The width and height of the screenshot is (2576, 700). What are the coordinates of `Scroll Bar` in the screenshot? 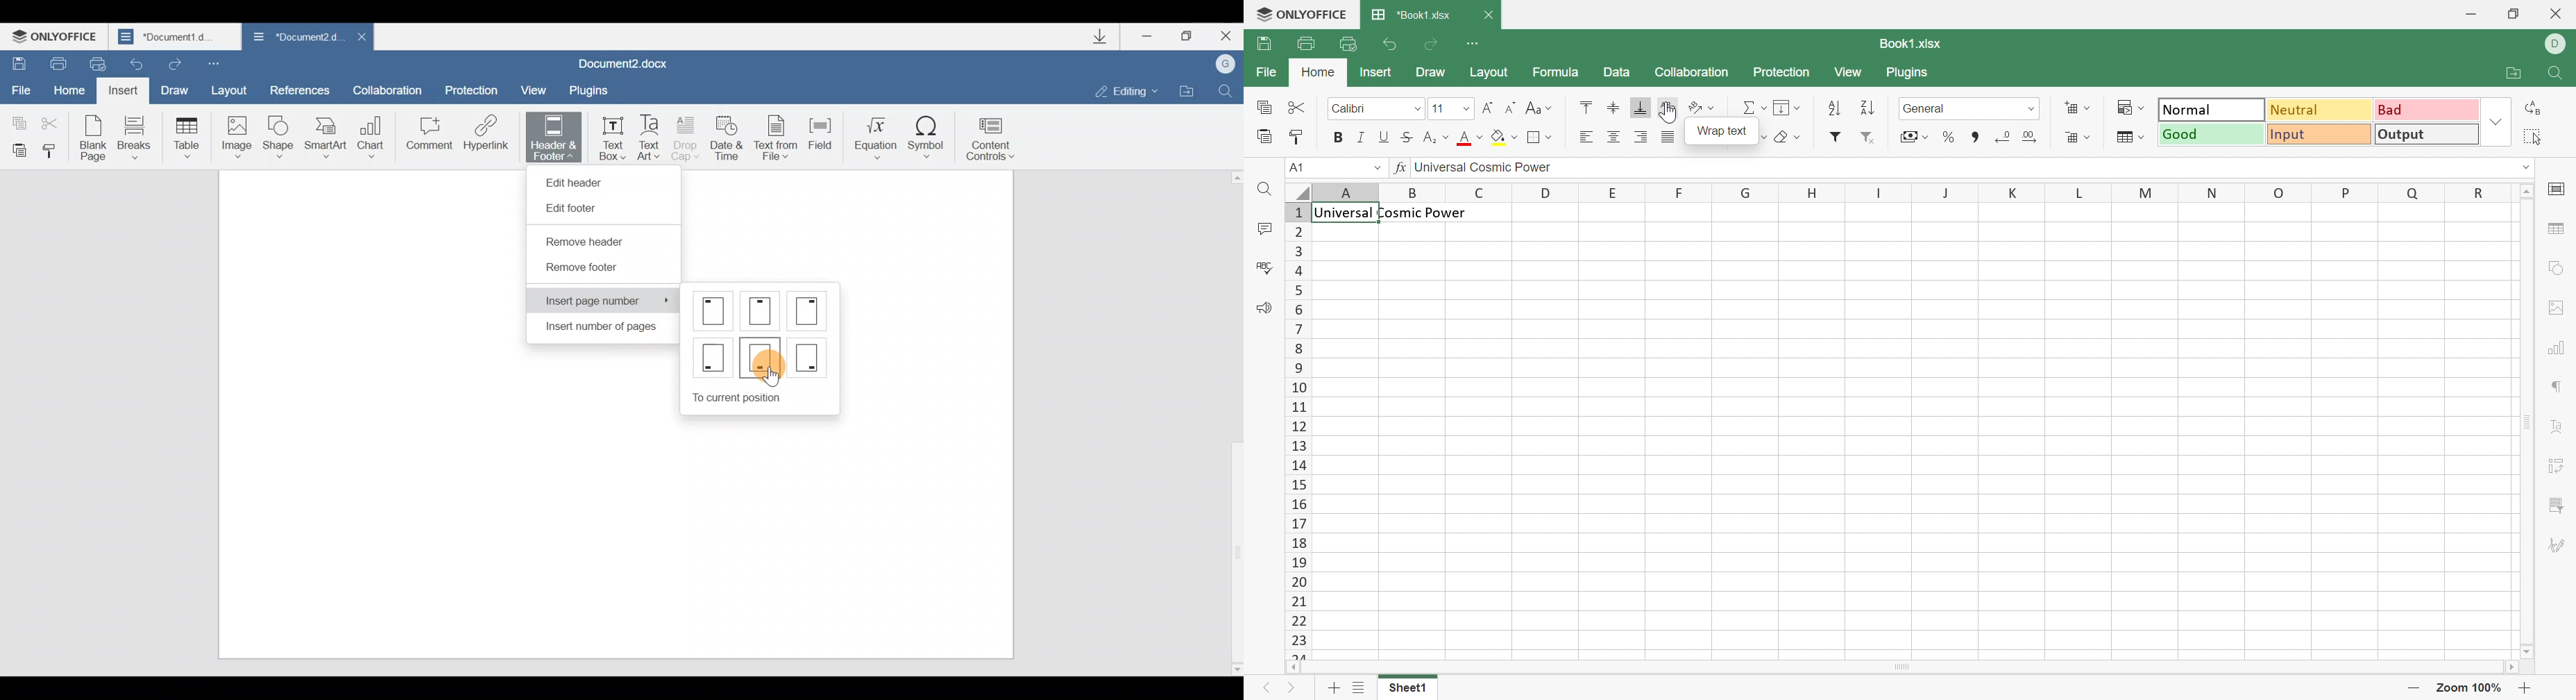 It's located at (1902, 669).